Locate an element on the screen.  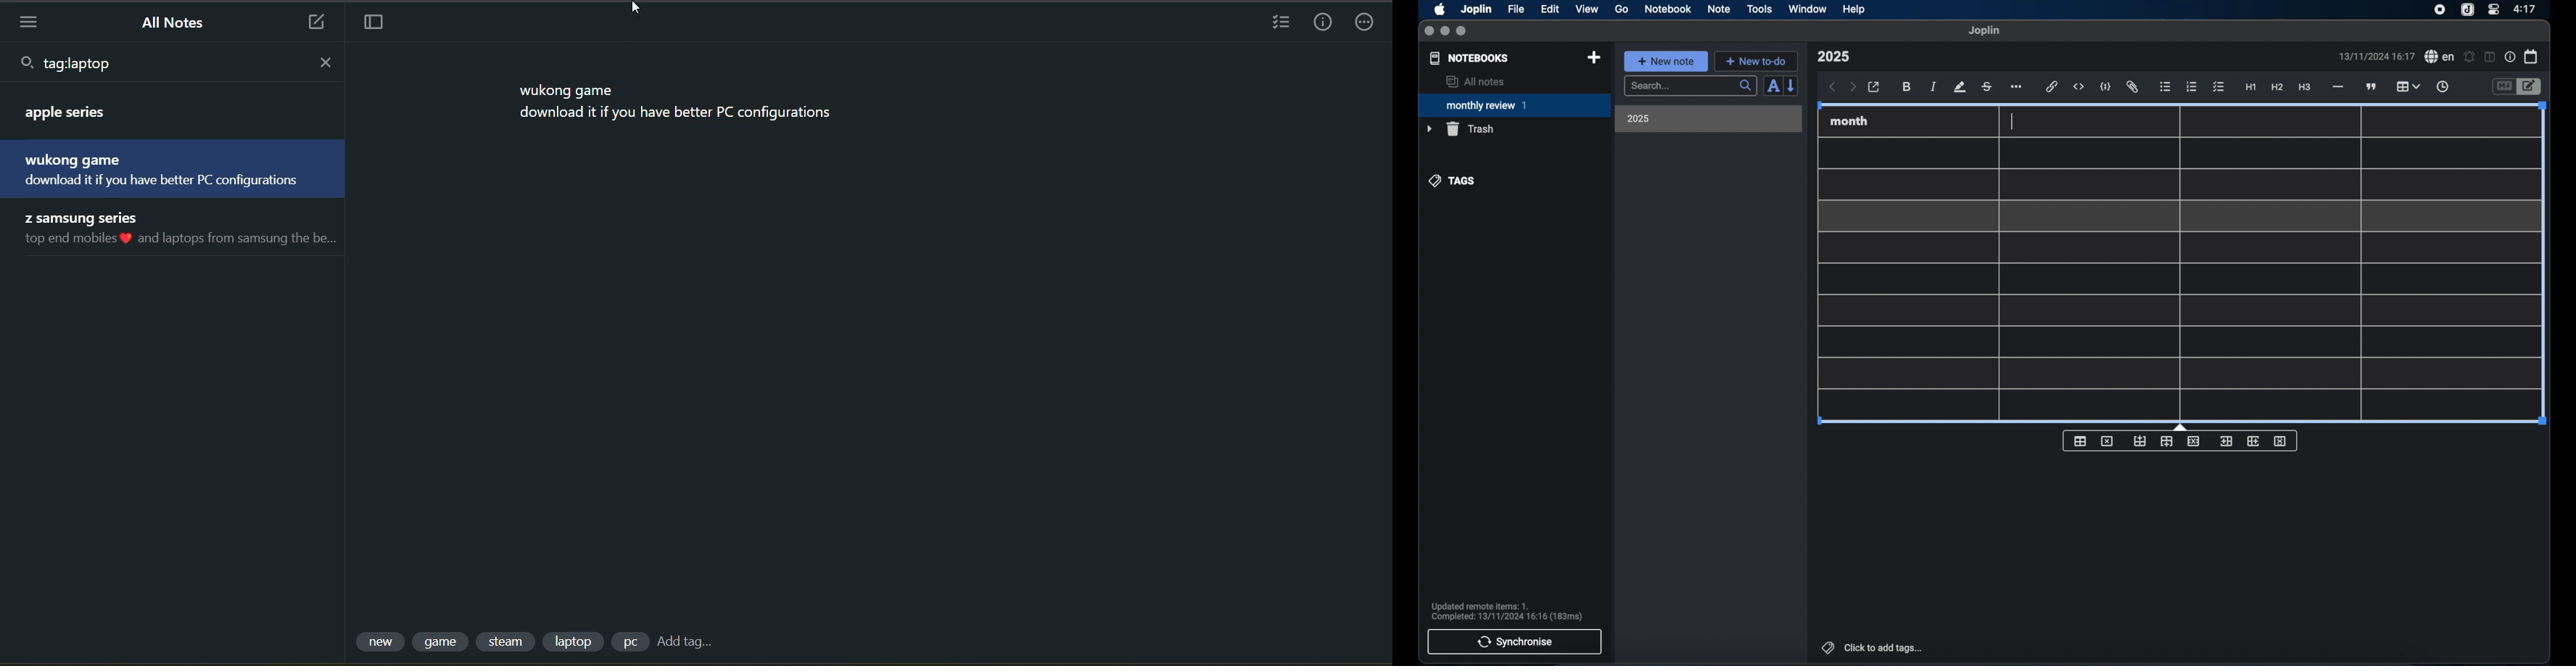
strikethrough is located at coordinates (1986, 87).